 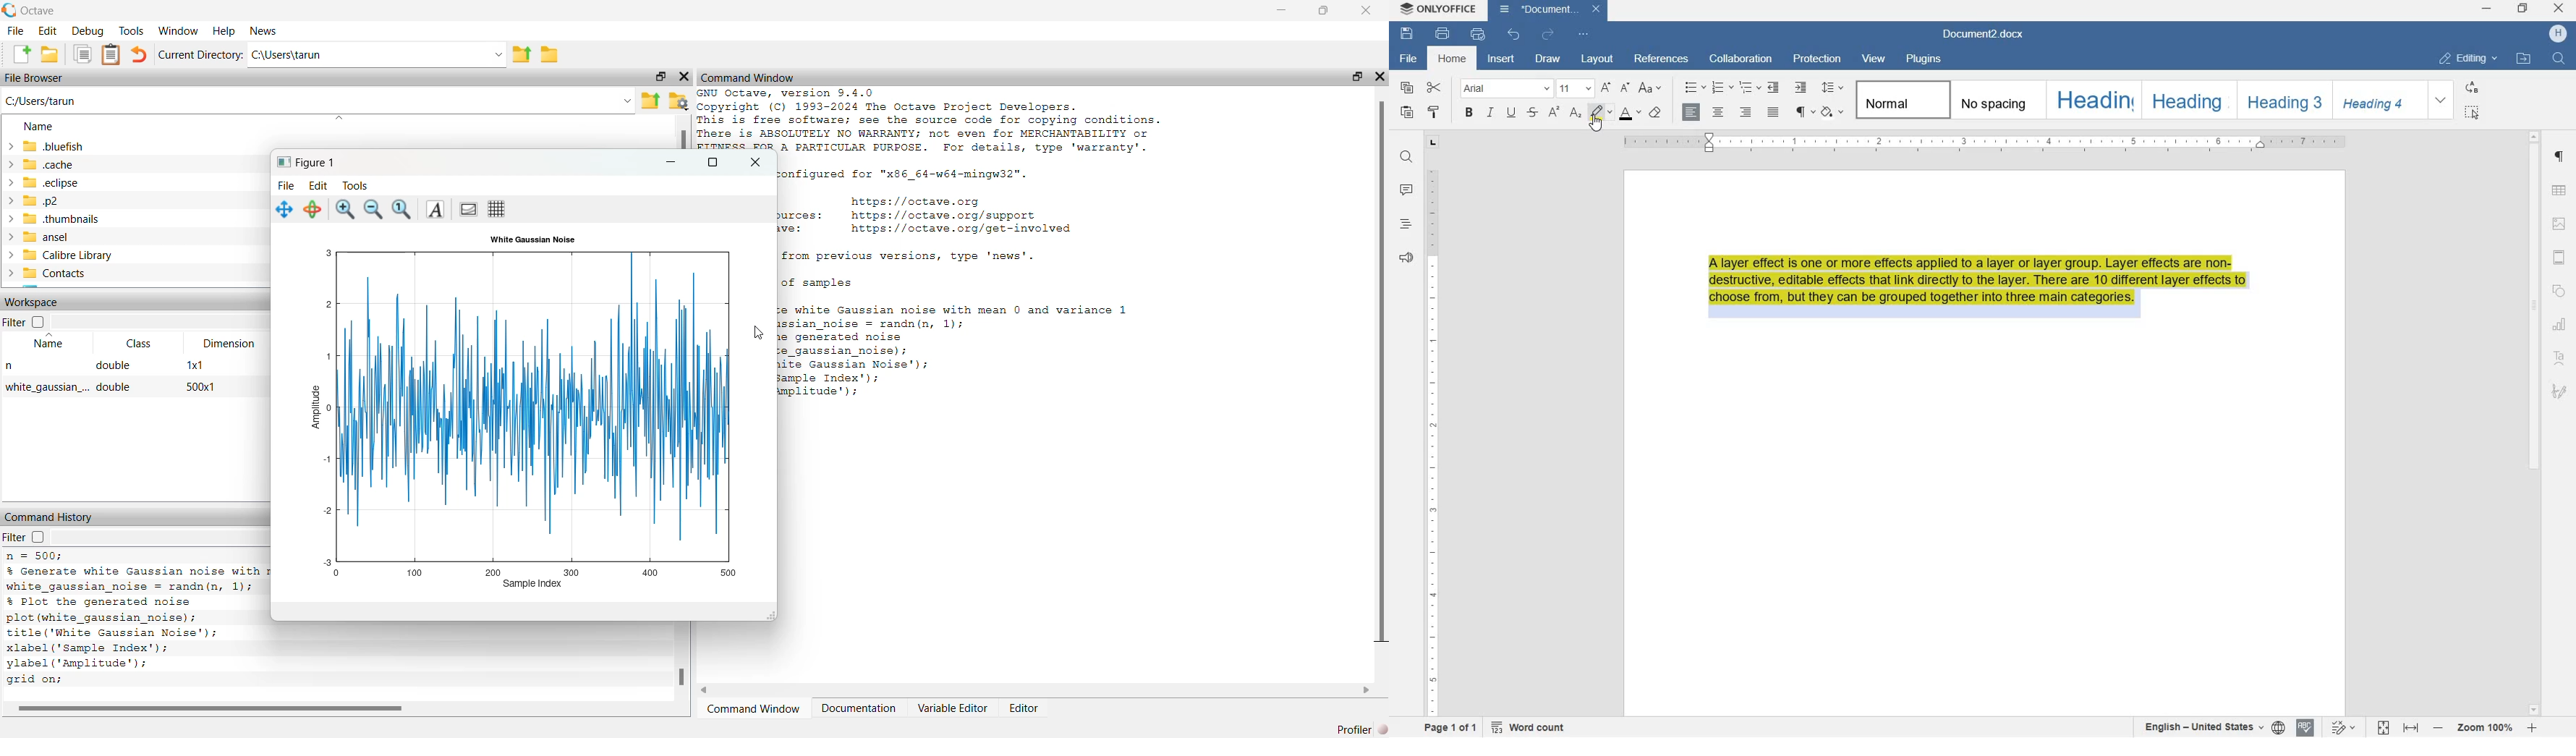 I want to click on HOME, so click(x=1453, y=59).